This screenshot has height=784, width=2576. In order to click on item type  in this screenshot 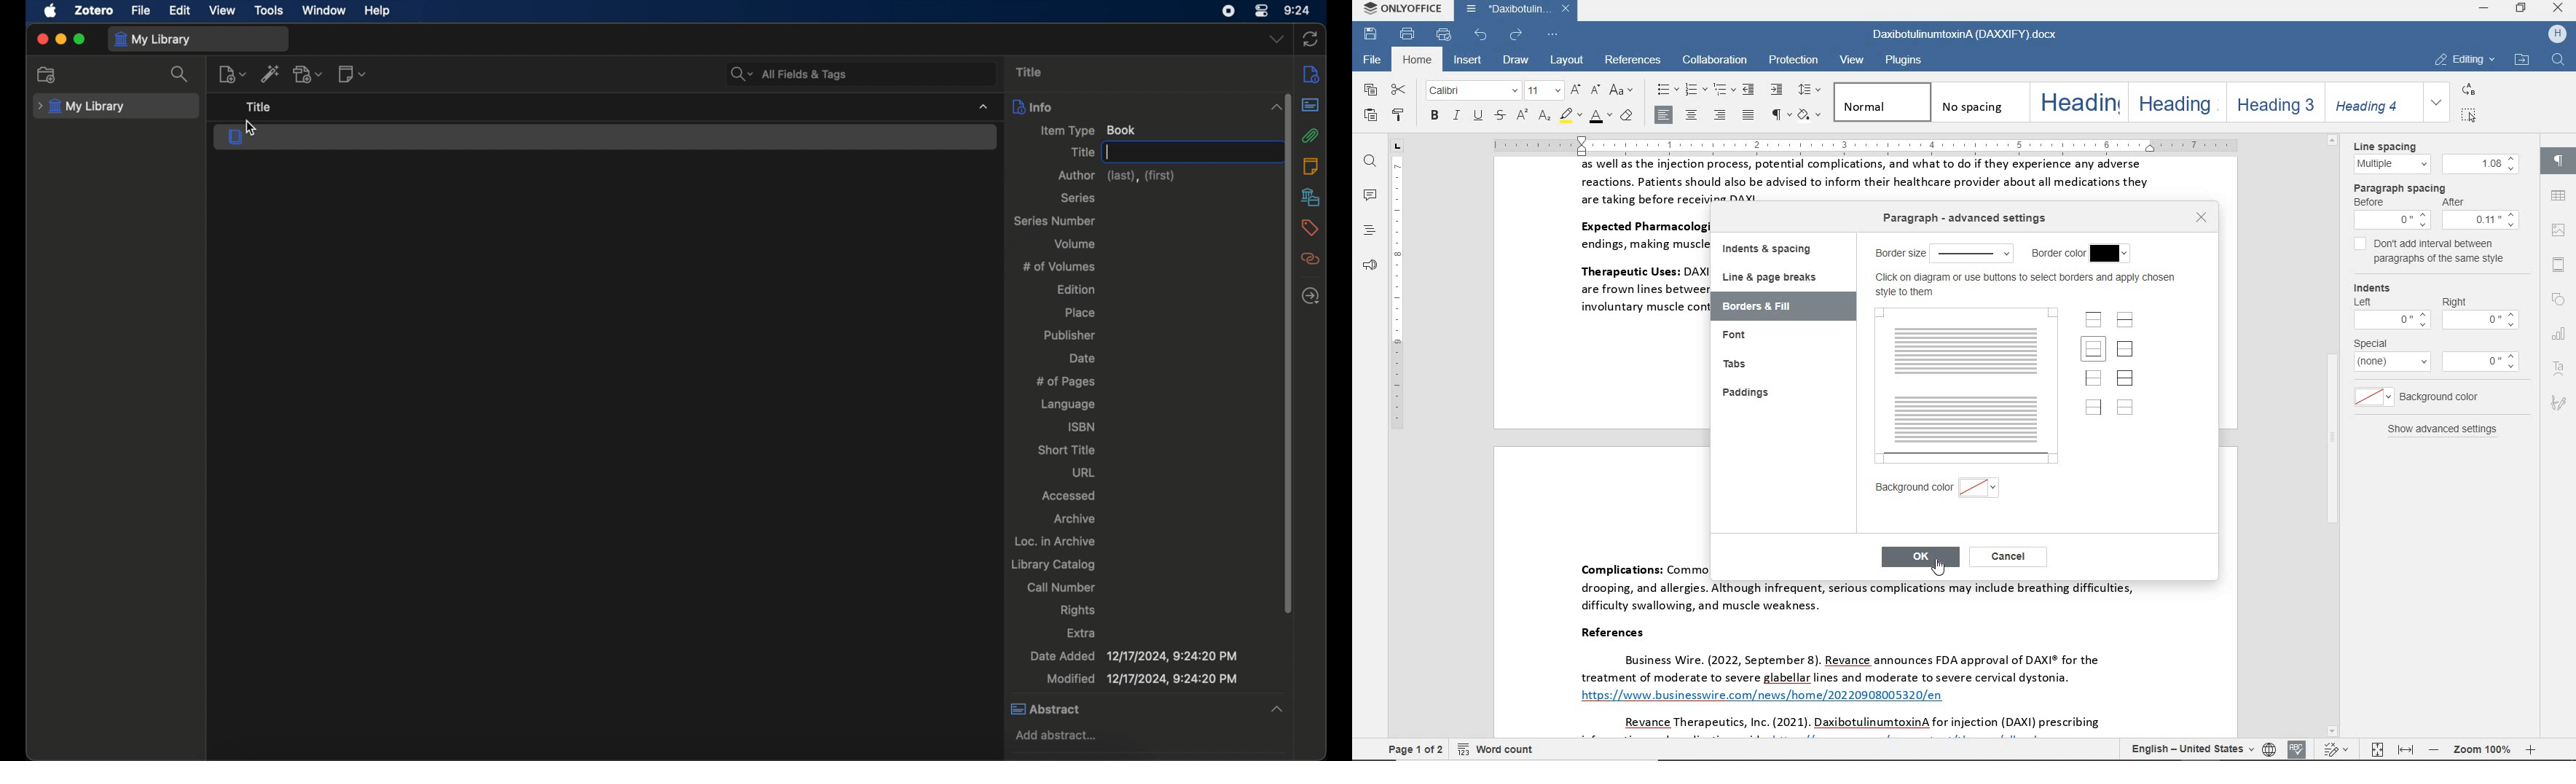, I will do `click(1089, 130)`.